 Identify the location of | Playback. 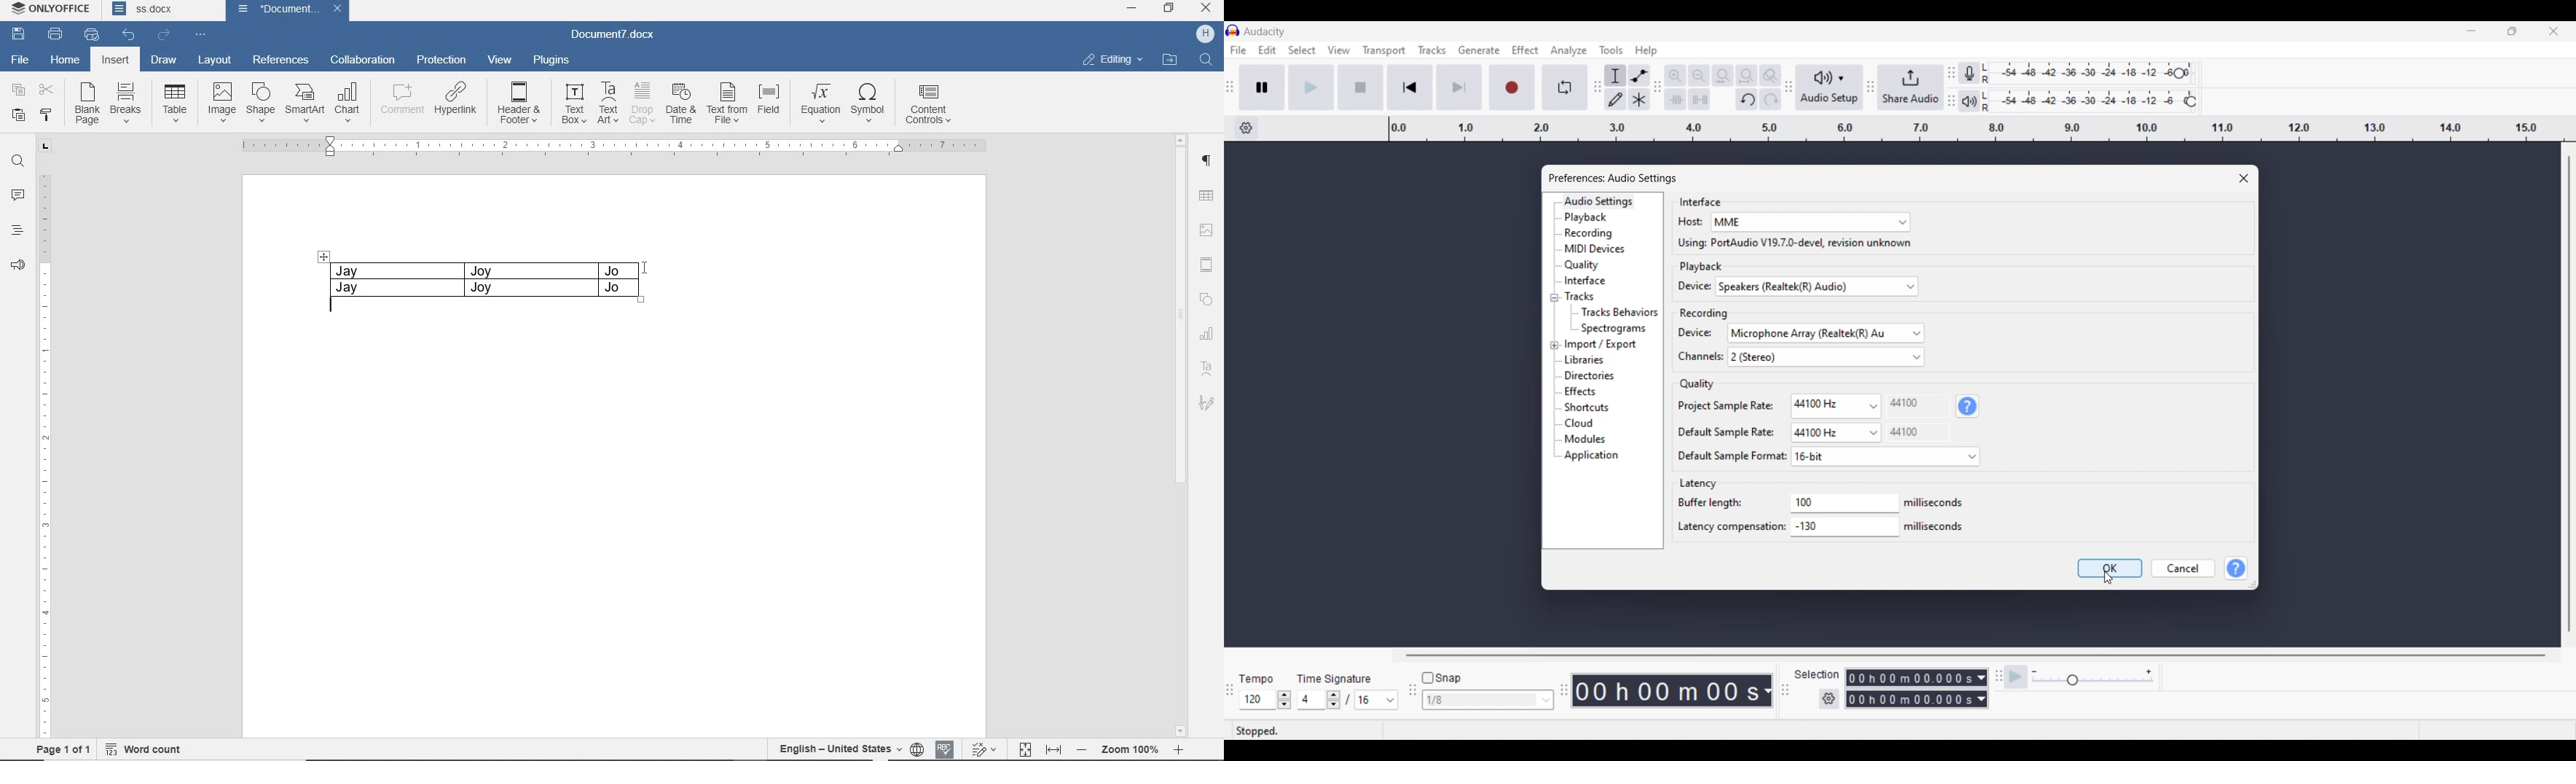
(1695, 267).